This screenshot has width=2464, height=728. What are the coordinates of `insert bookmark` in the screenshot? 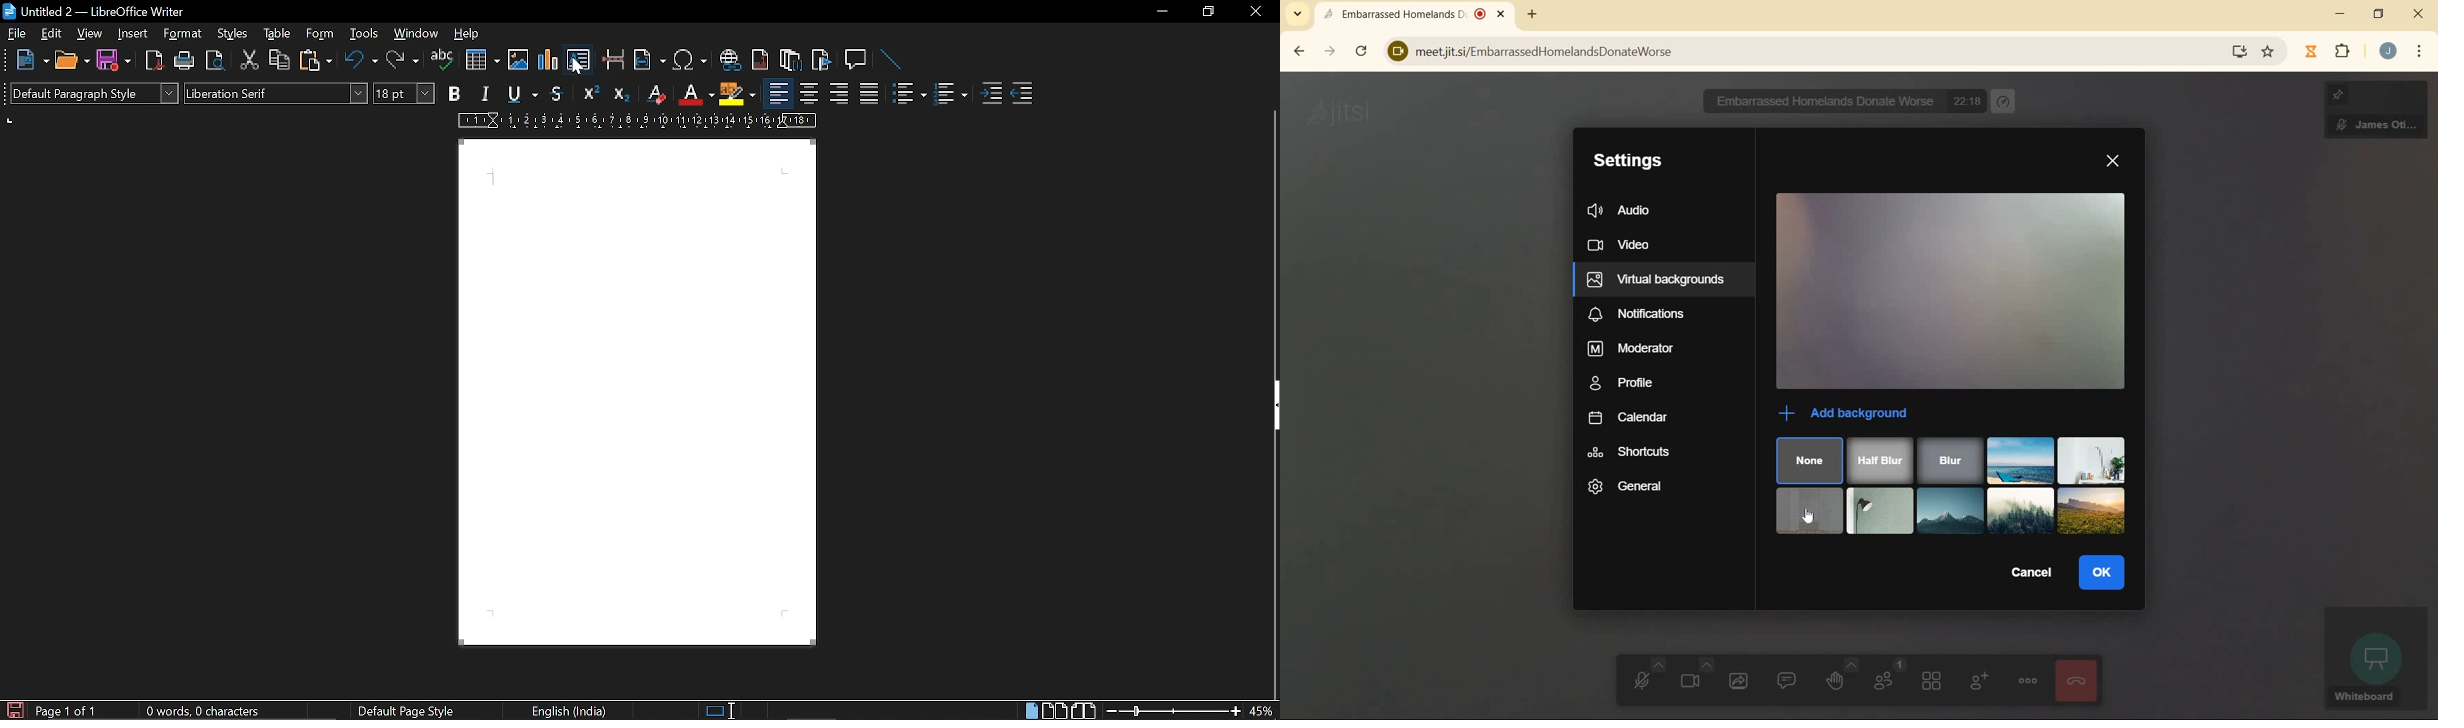 It's located at (822, 60).